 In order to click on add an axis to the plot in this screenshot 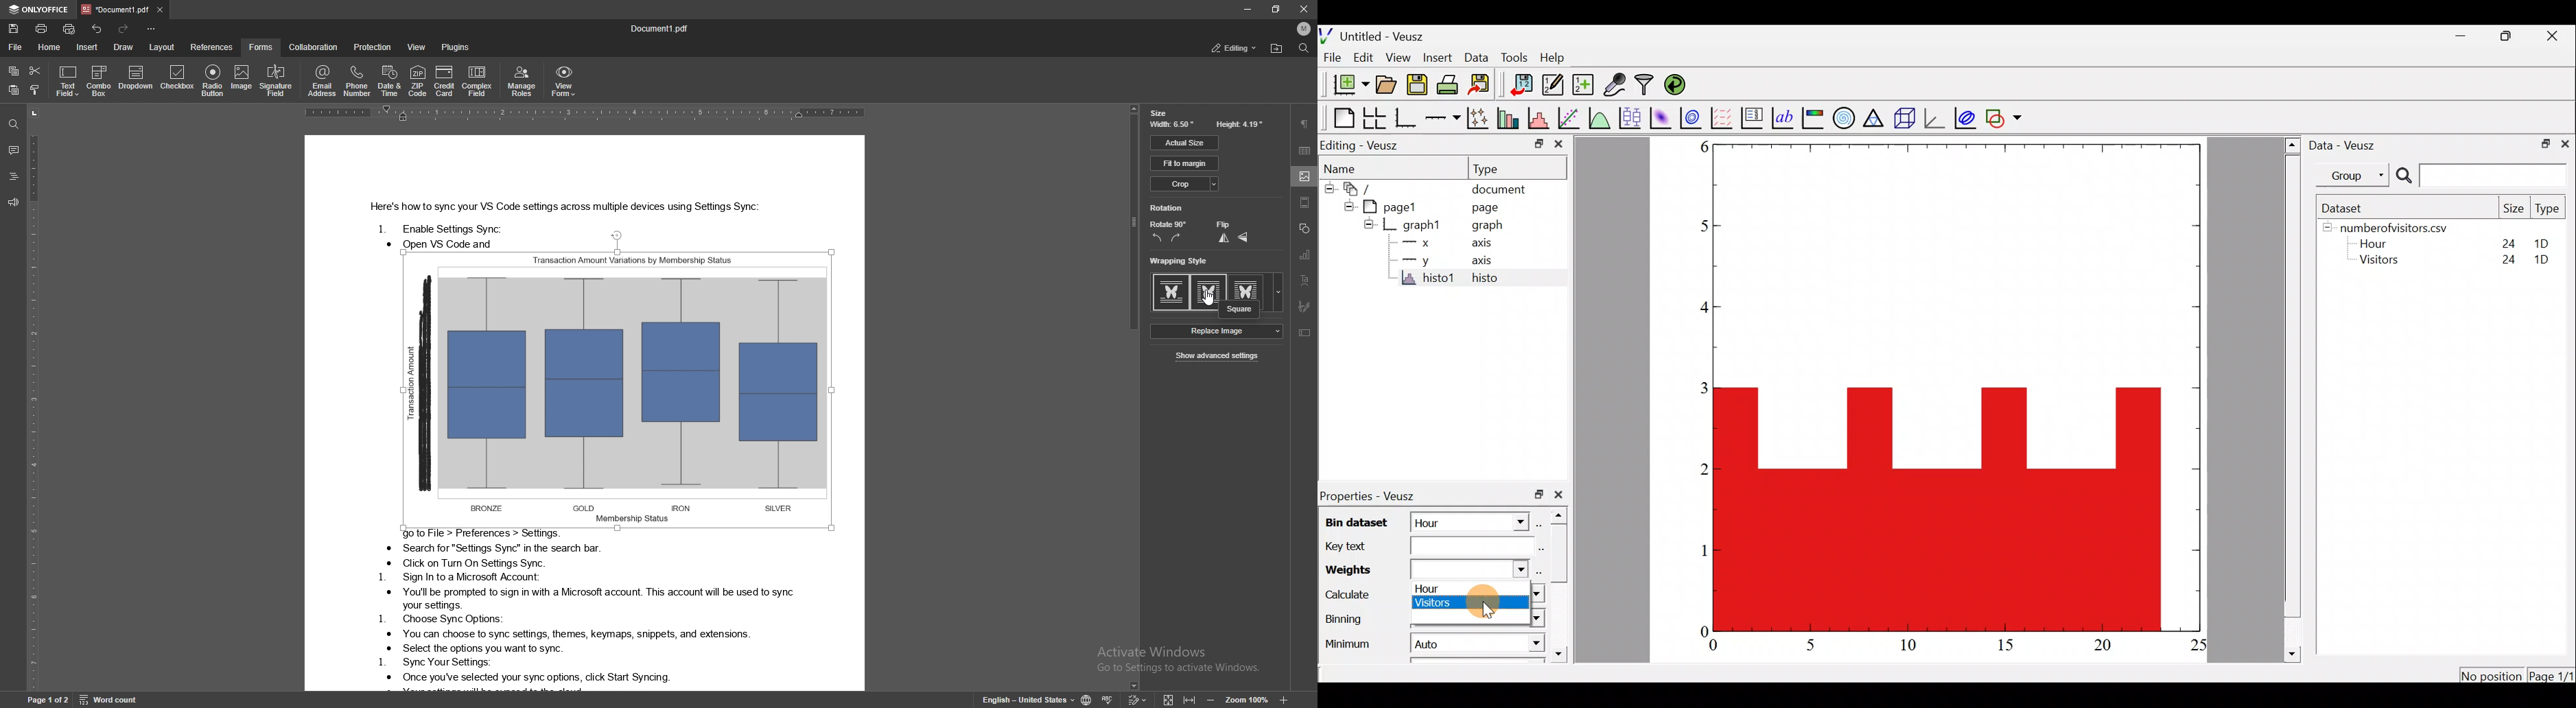, I will do `click(1444, 117)`.